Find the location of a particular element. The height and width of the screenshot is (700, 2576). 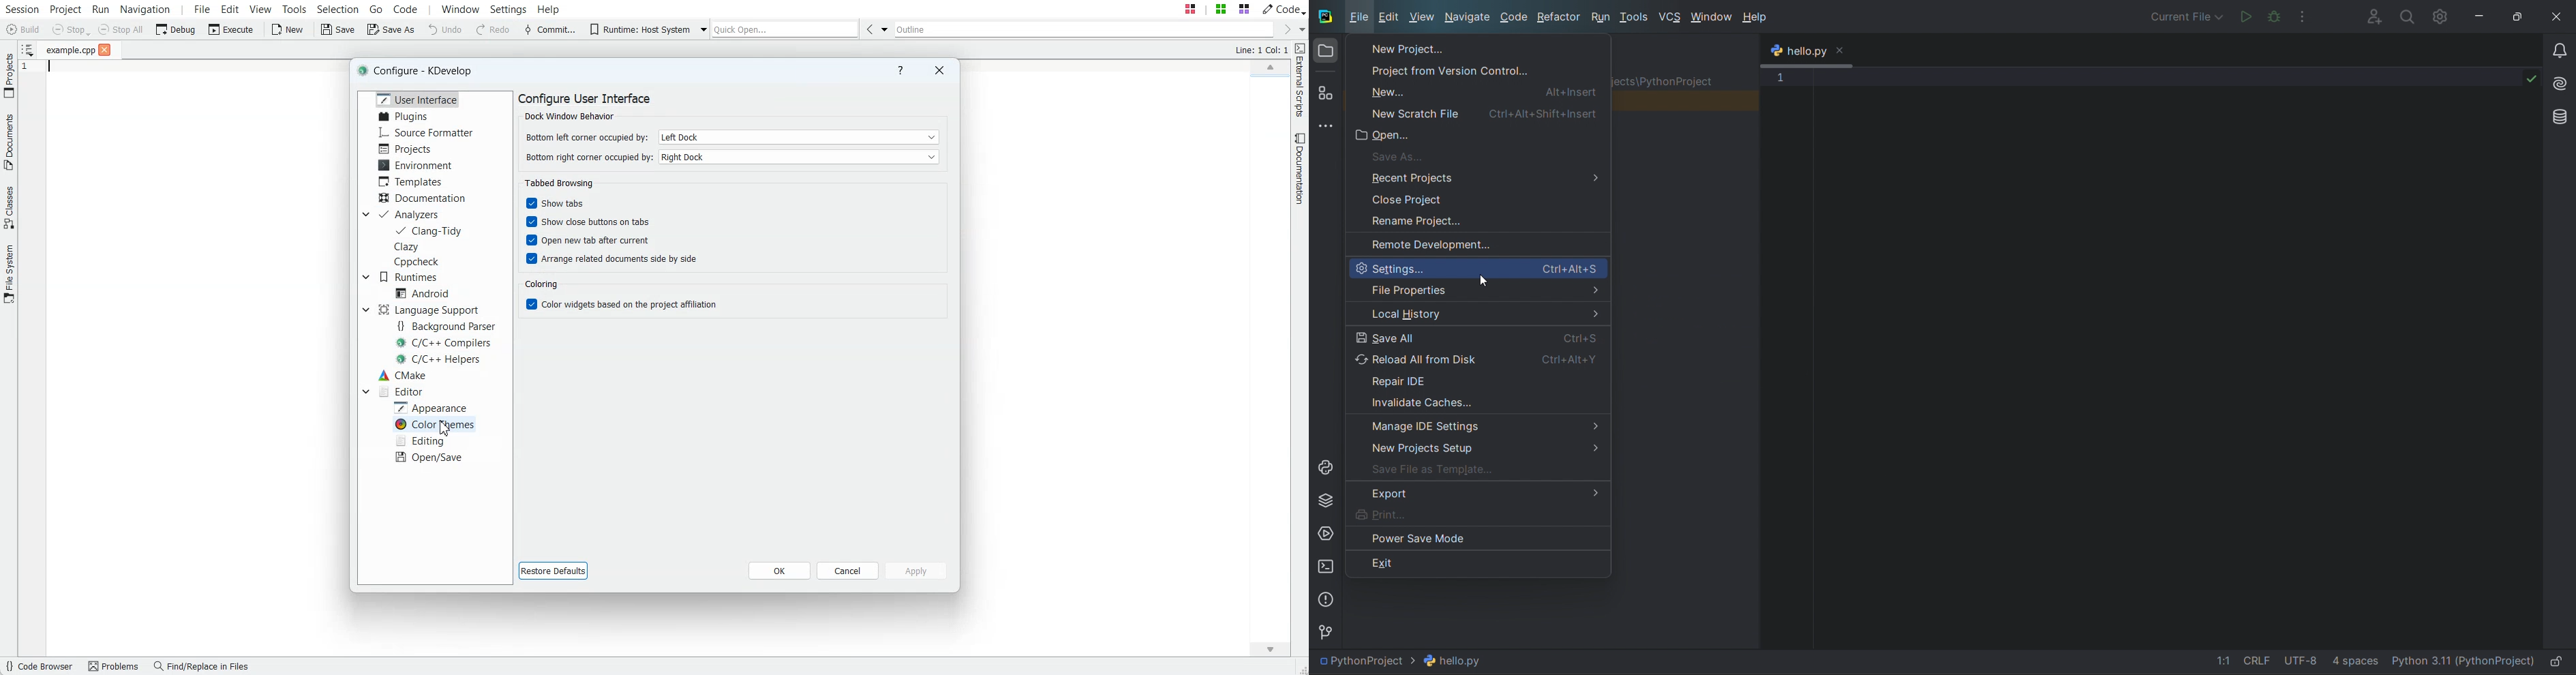

C/C++ Helpers is located at coordinates (440, 359).